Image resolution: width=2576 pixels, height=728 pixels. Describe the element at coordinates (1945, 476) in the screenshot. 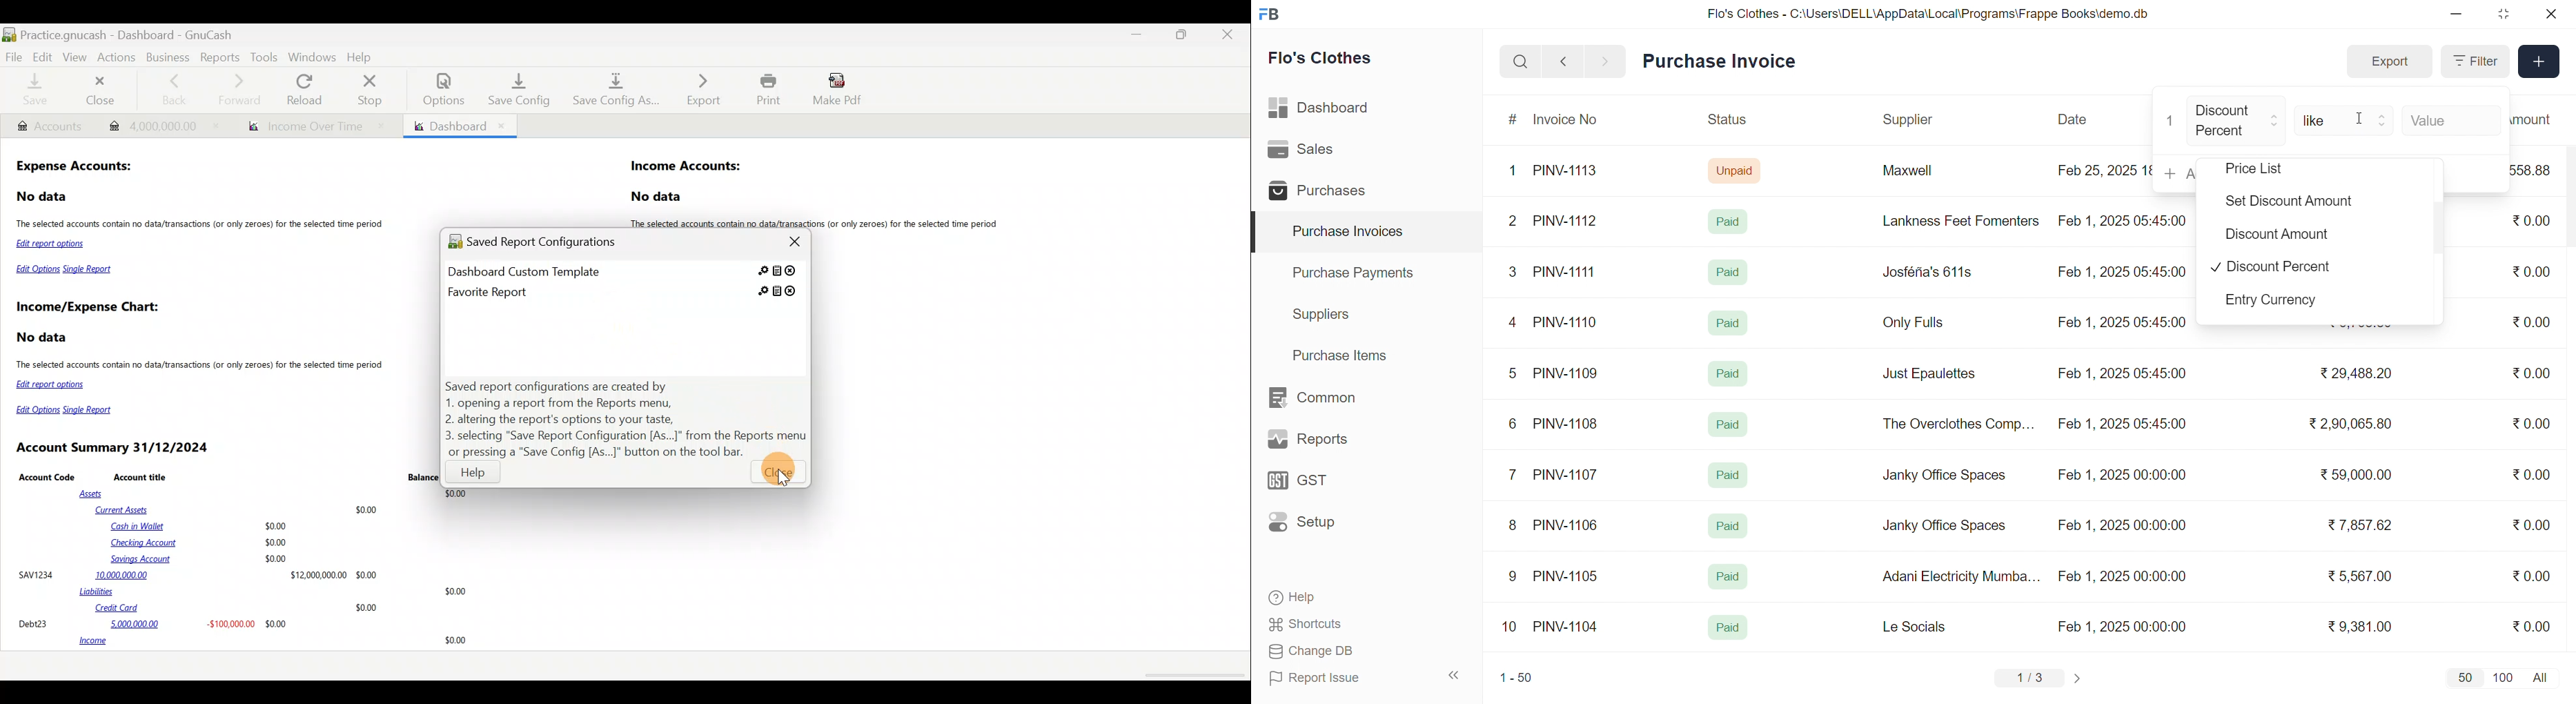

I see `Janky Office Spaces` at that location.